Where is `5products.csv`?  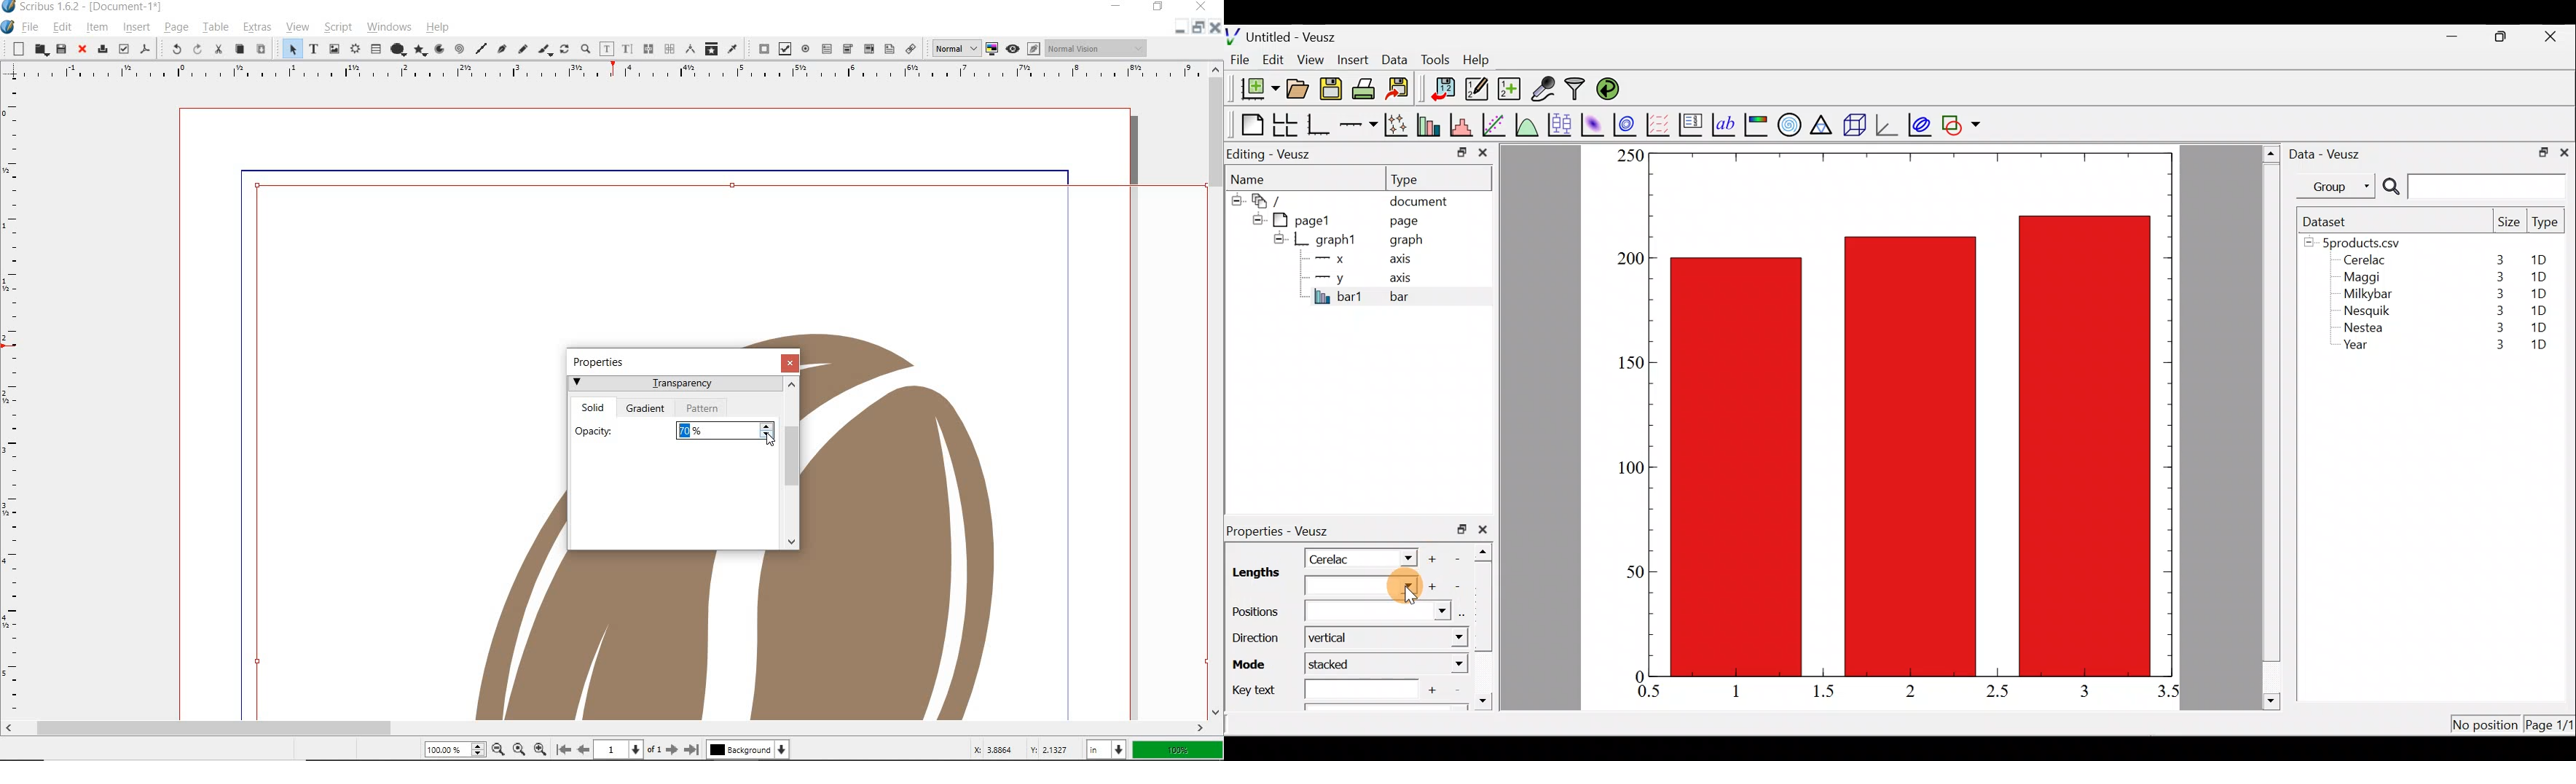 5products.csv is located at coordinates (2360, 242).